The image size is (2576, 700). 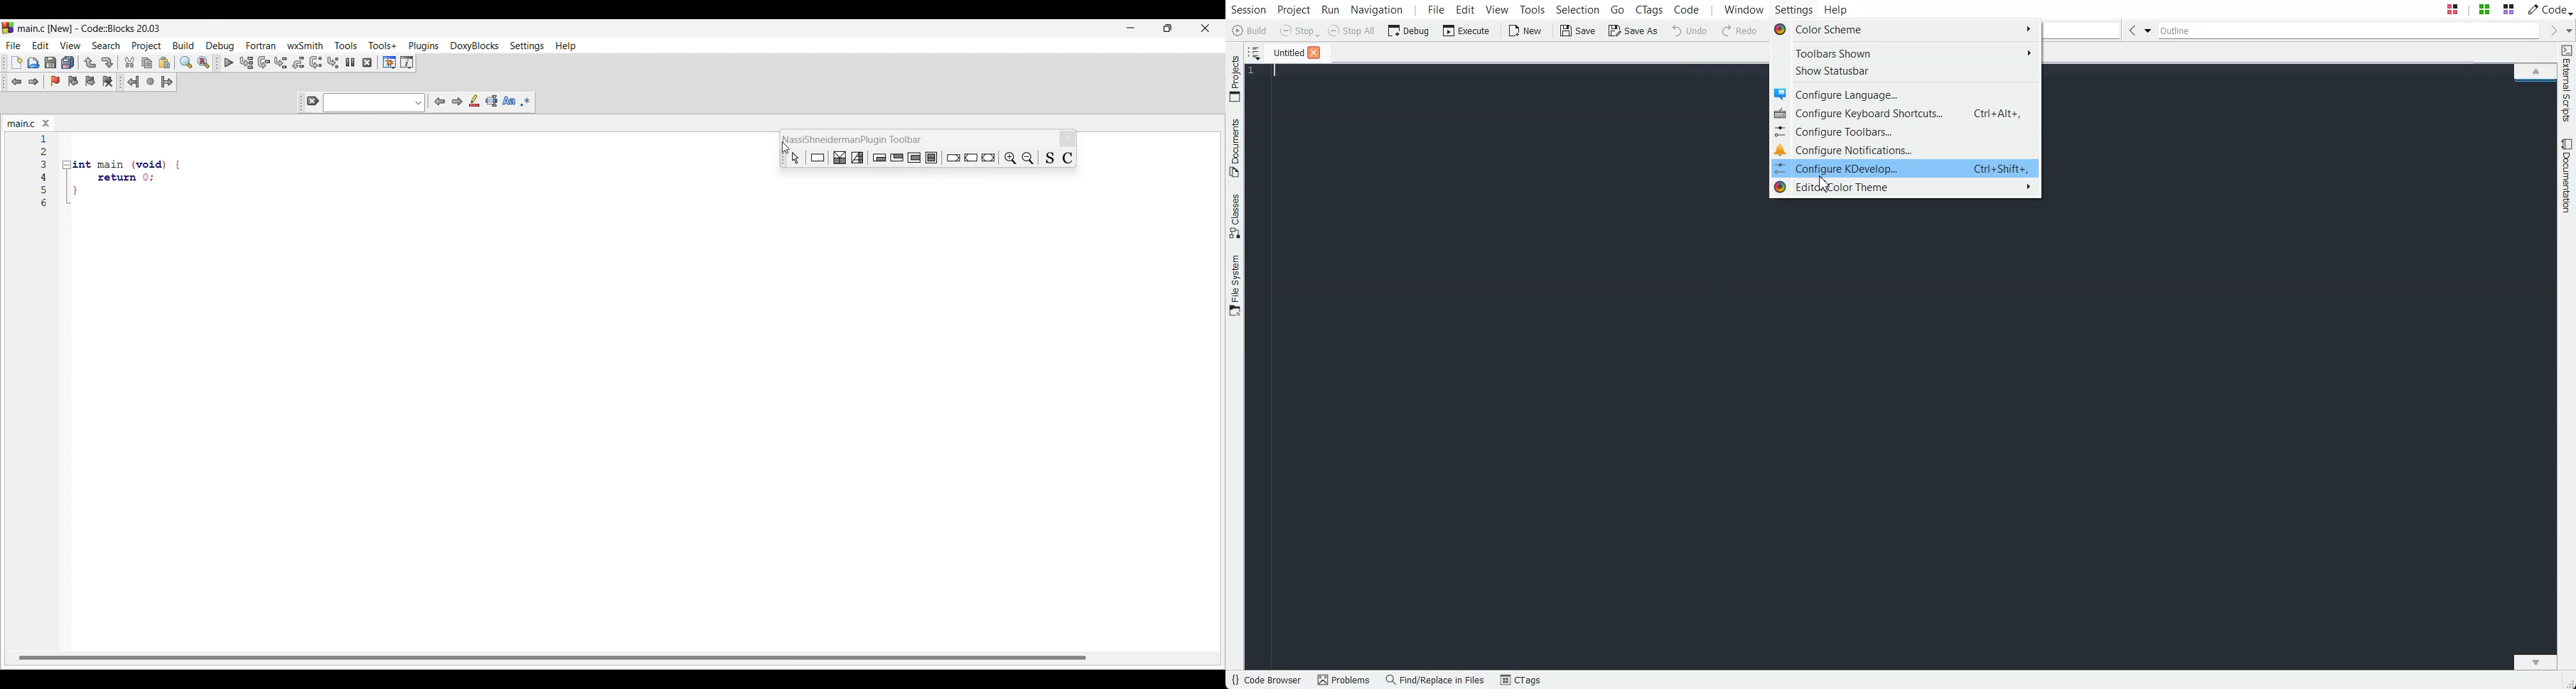 What do you see at coordinates (859, 156) in the screenshot?
I see `` at bounding box center [859, 156].